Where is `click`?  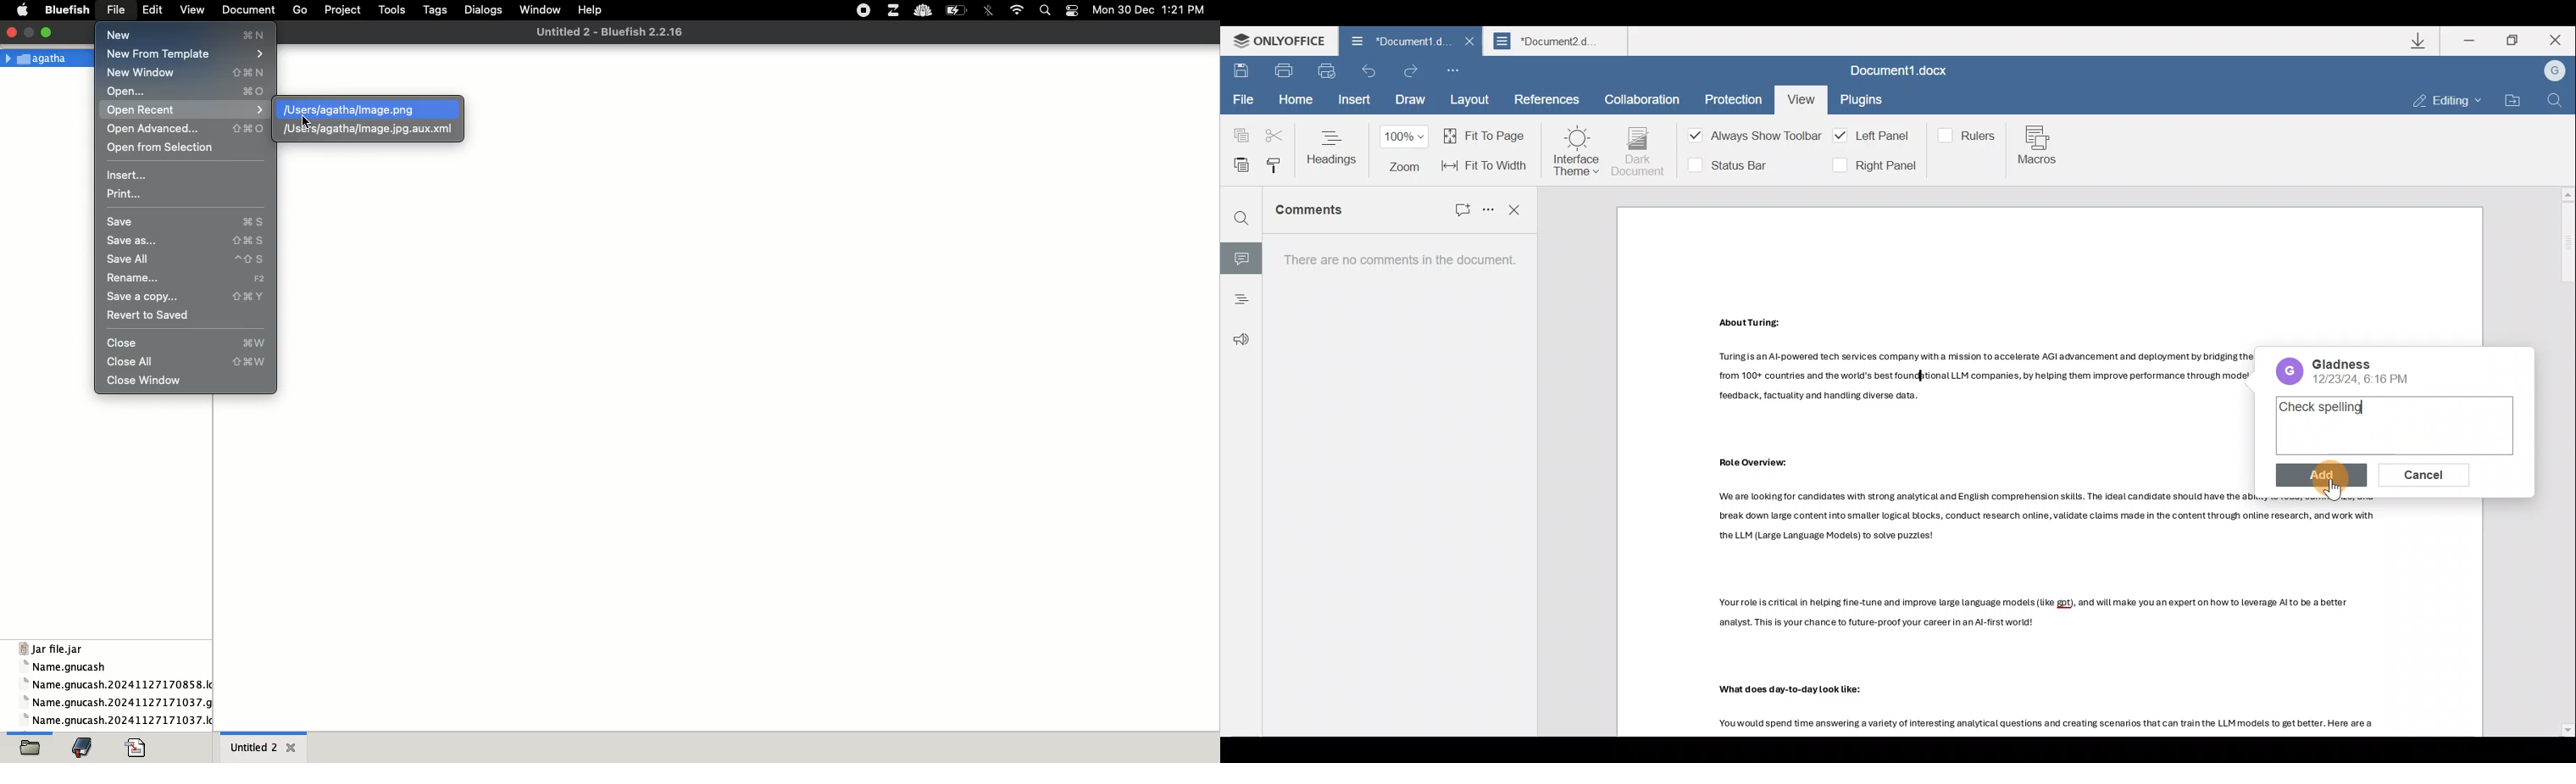 click is located at coordinates (305, 123).